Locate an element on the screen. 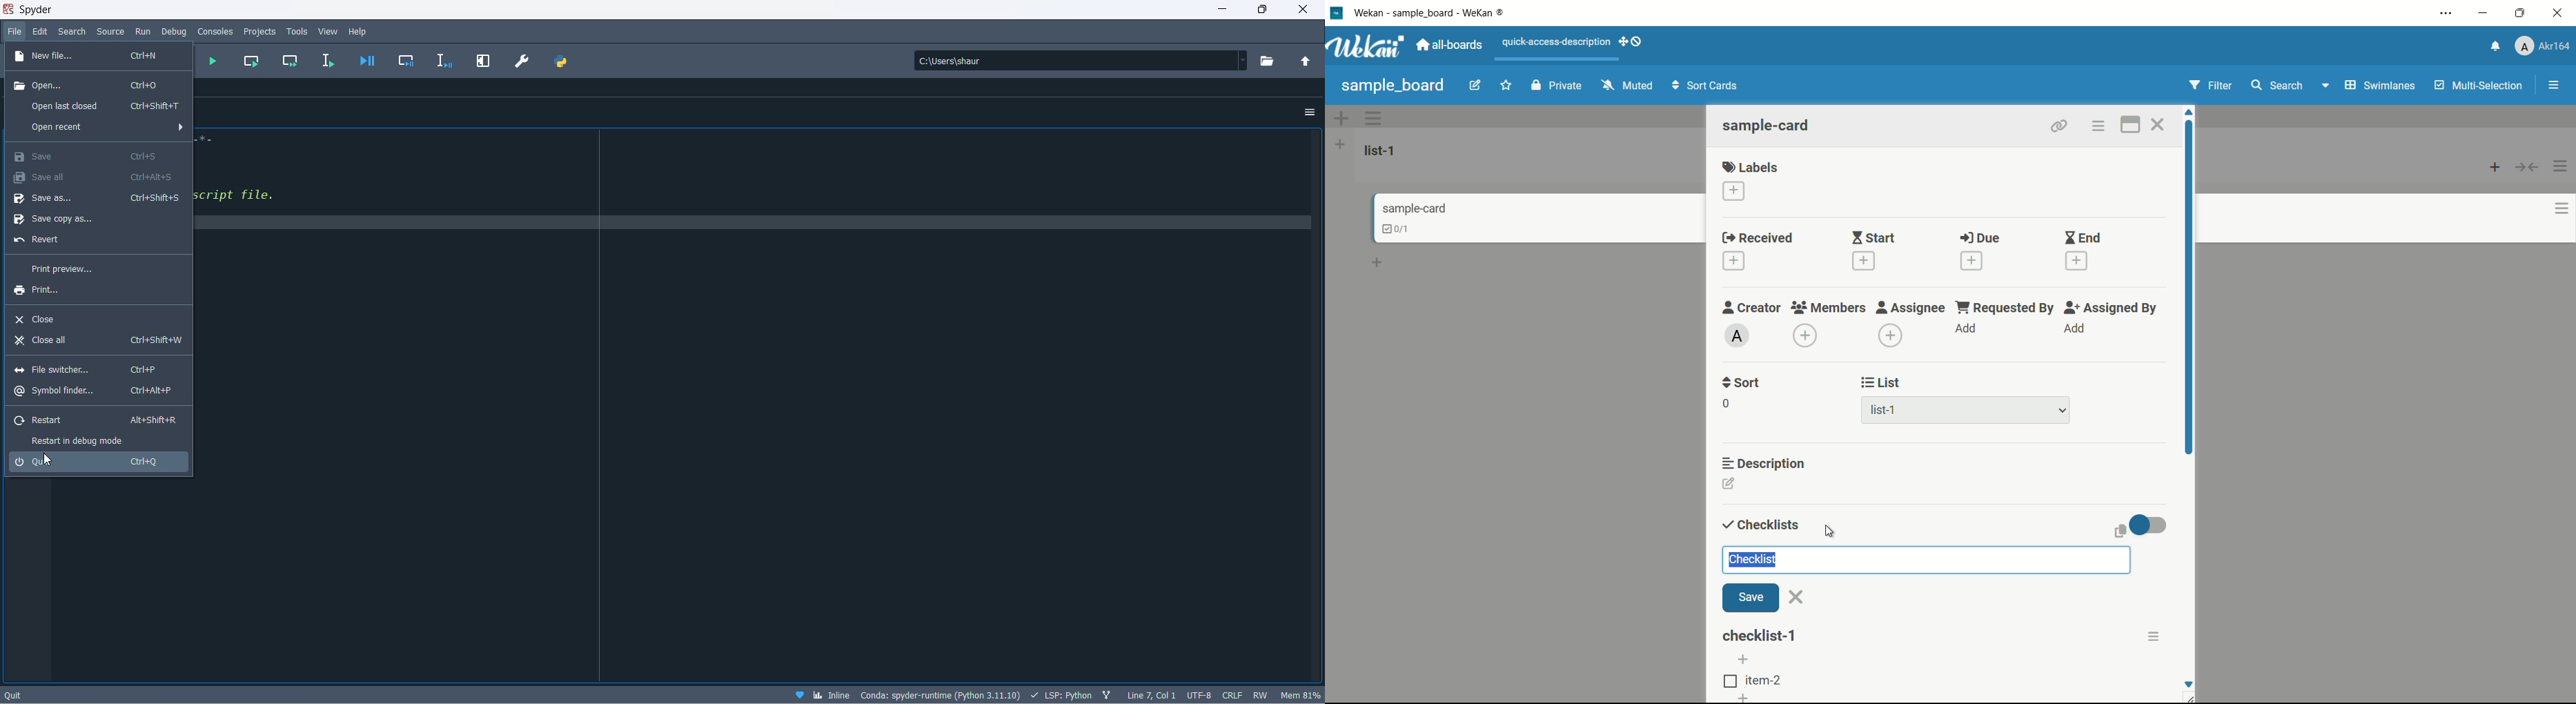 Image resolution: width=2576 pixels, height=728 pixels. scripting is located at coordinates (1063, 694).